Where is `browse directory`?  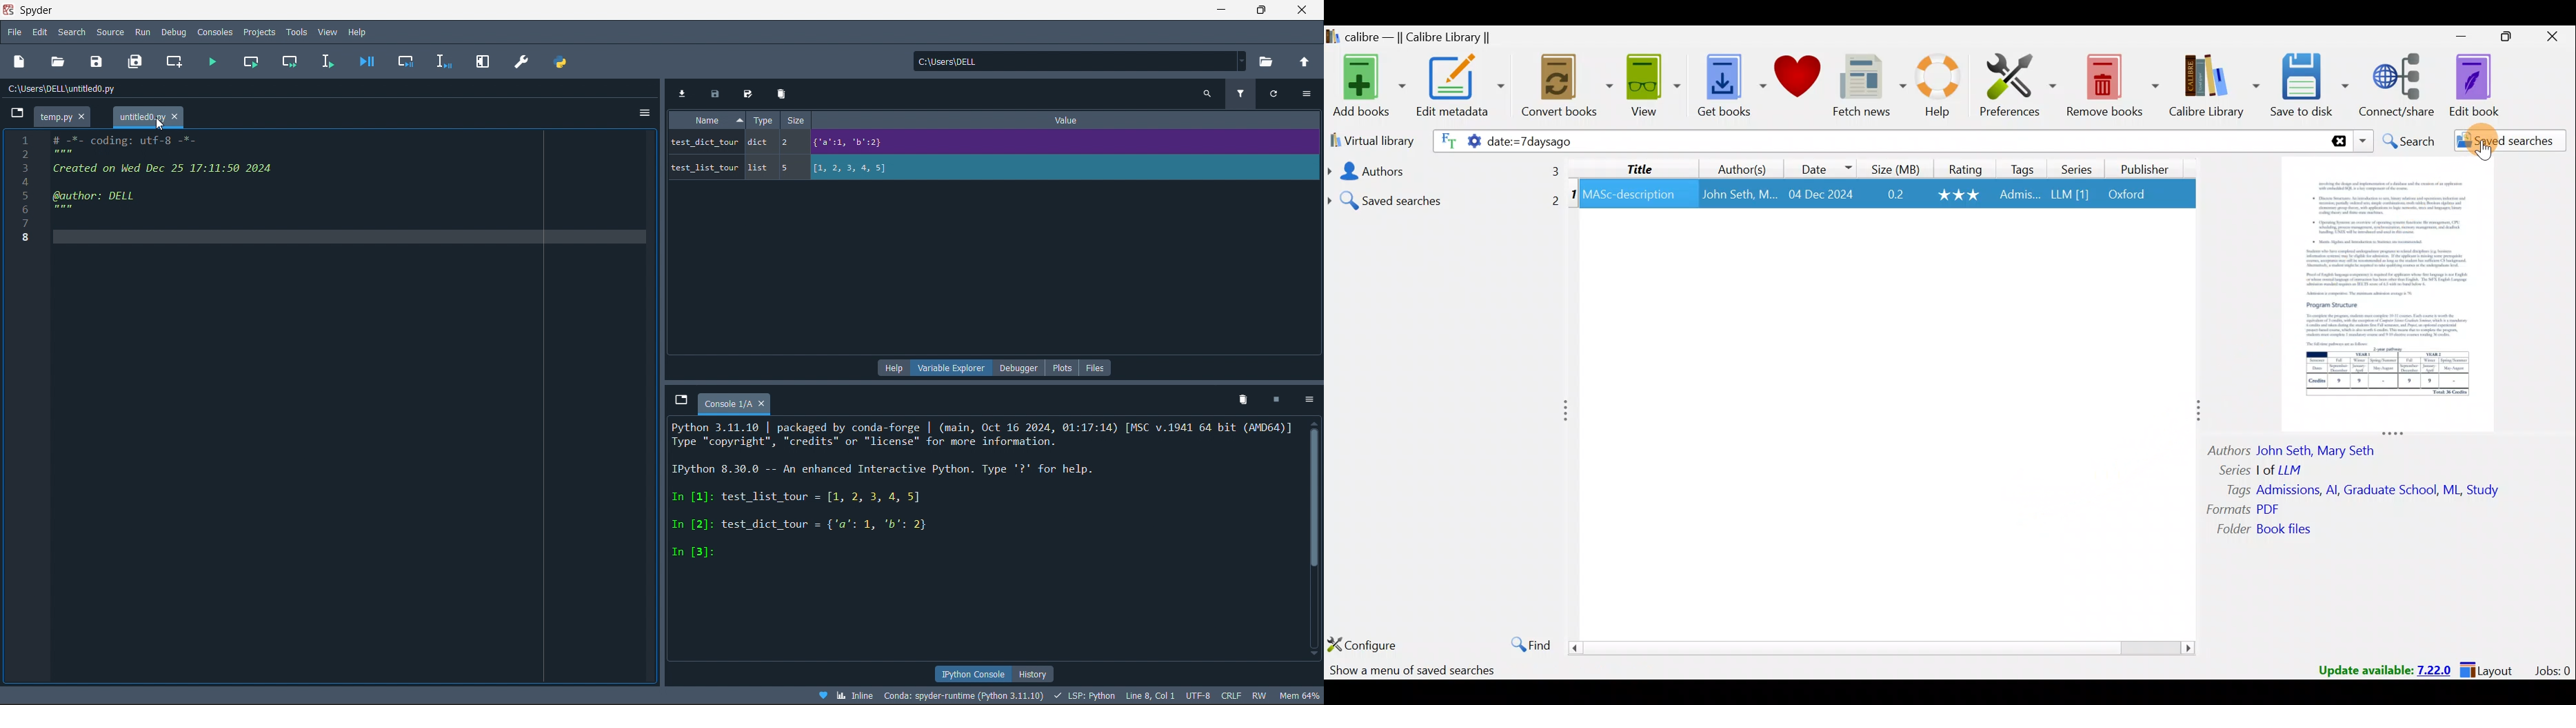 browse directory is located at coordinates (1269, 63).